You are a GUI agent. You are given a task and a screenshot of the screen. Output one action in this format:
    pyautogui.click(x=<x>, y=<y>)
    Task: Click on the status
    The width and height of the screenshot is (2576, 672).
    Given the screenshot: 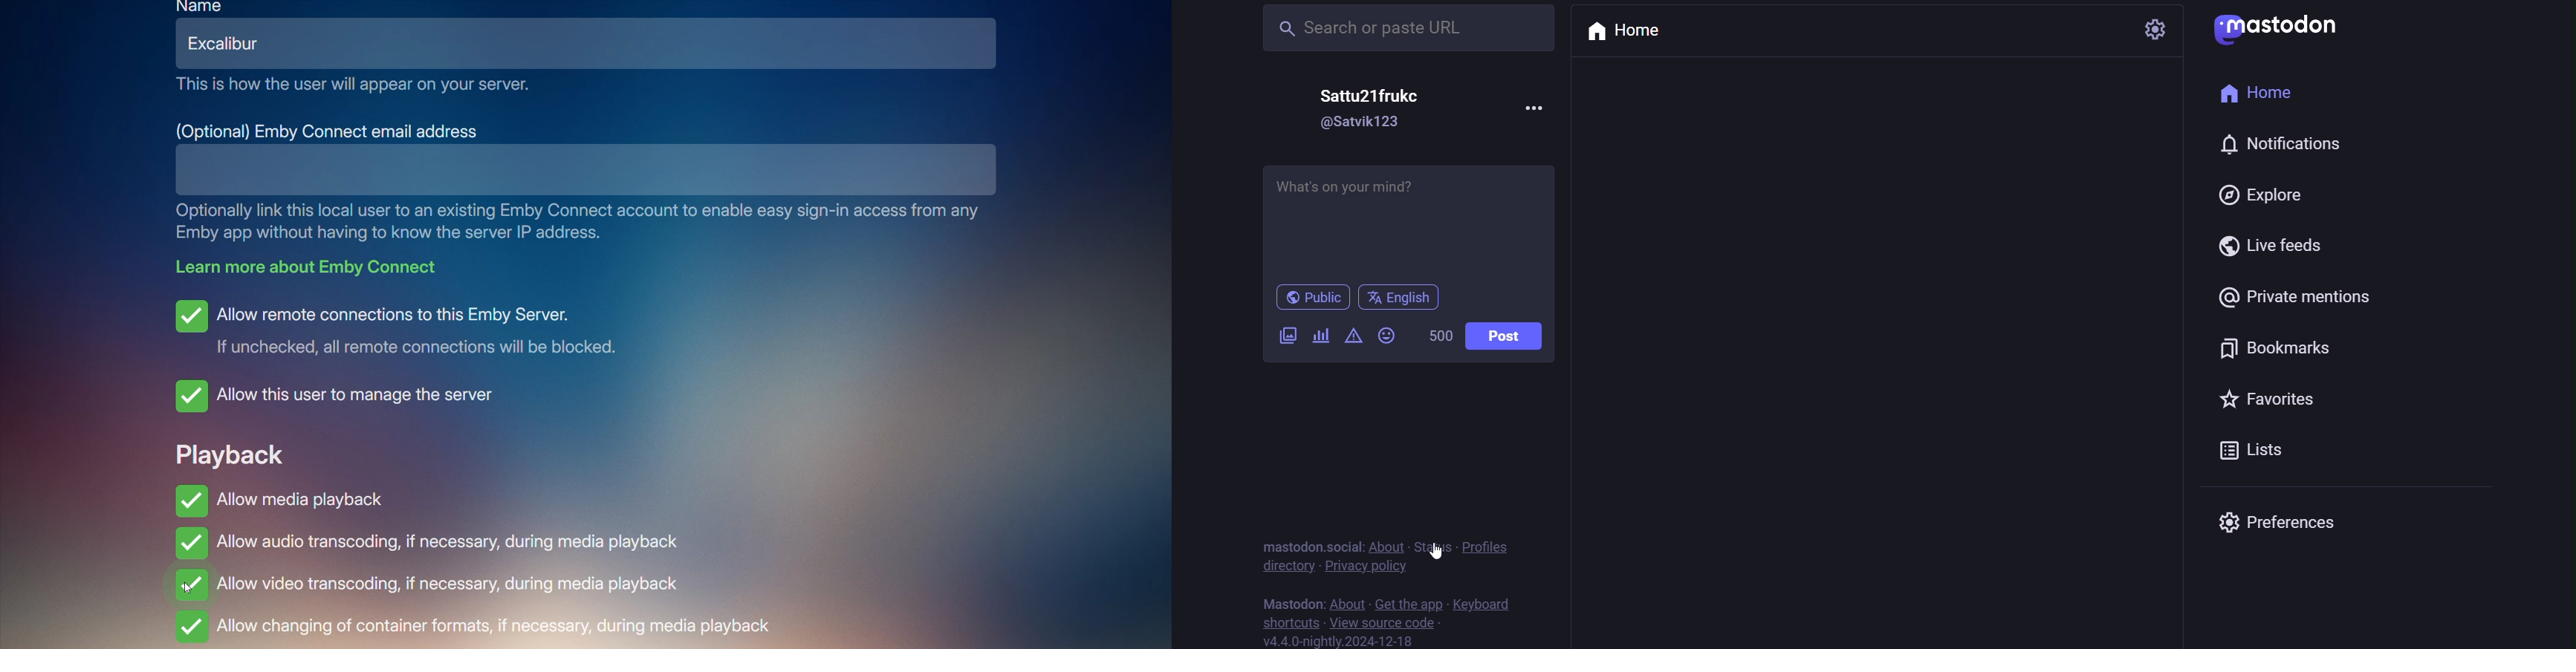 What is the action you would take?
    pyautogui.click(x=1433, y=545)
    